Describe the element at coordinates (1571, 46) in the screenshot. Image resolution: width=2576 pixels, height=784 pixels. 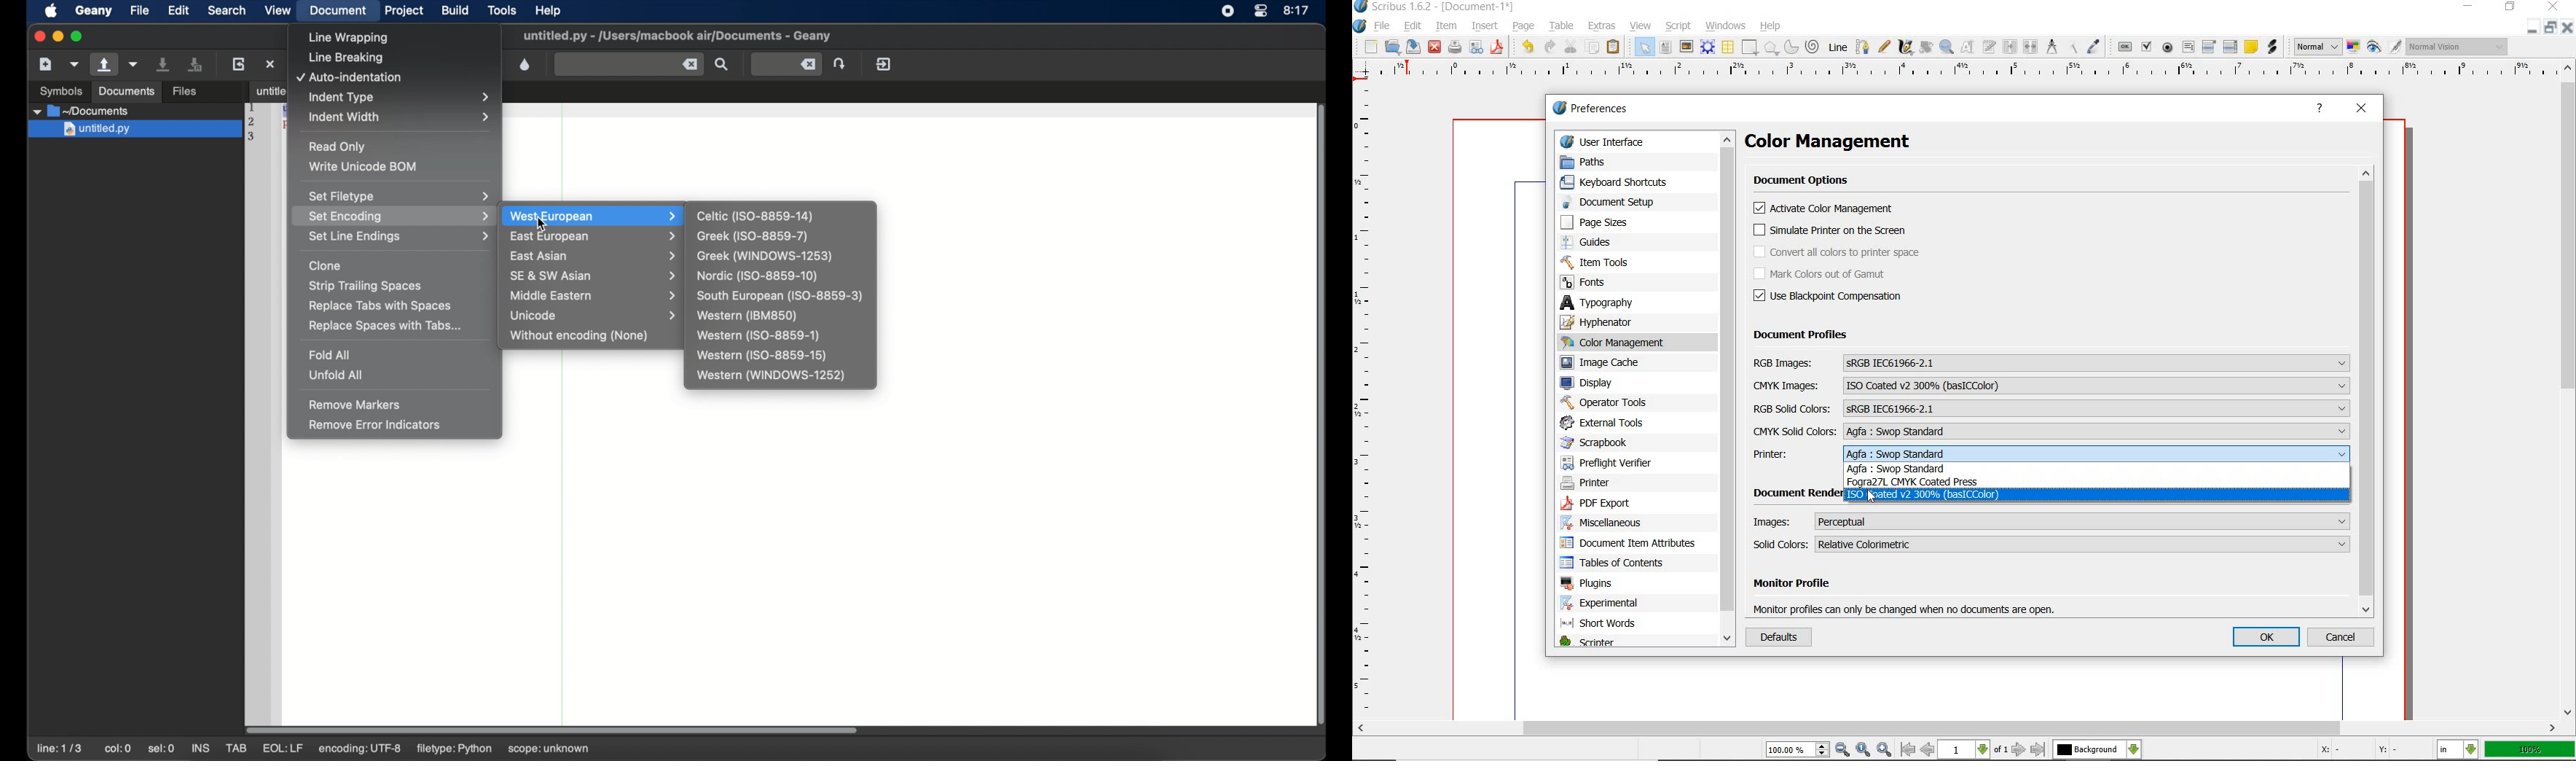
I see `cut` at that location.